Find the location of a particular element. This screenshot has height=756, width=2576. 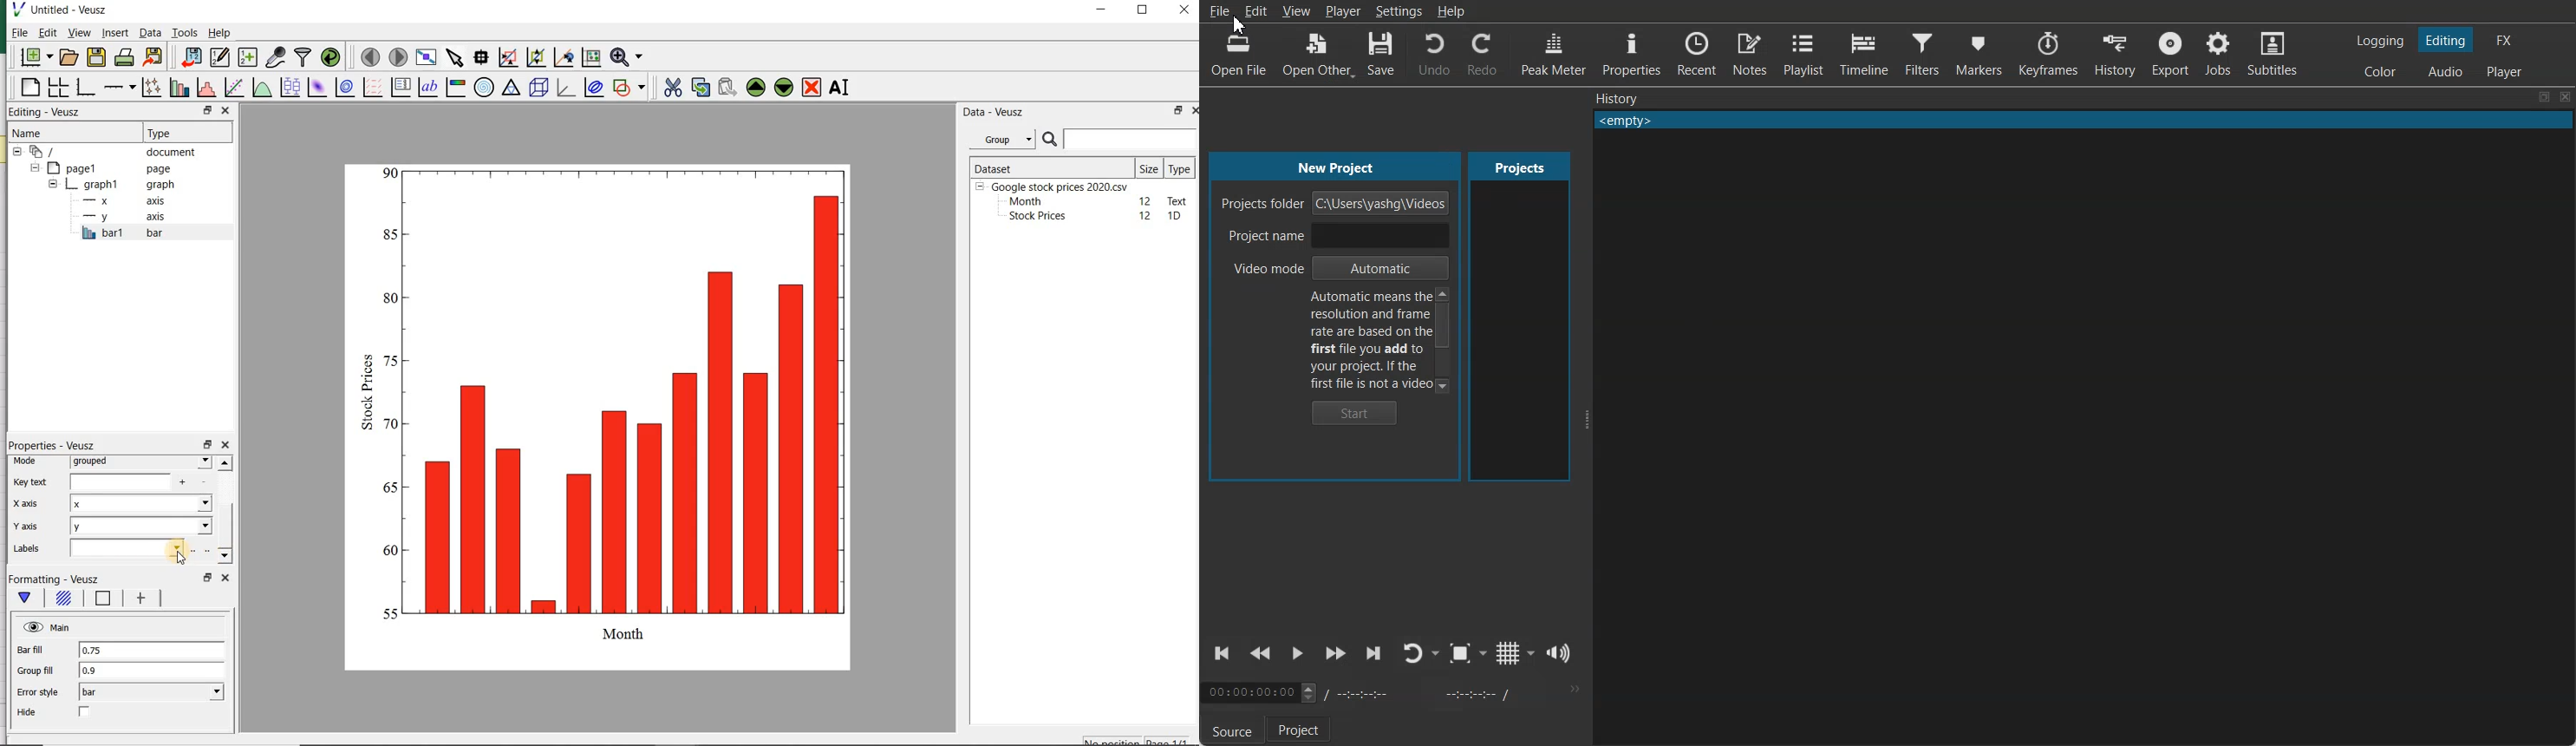

Line is located at coordinates (103, 599).